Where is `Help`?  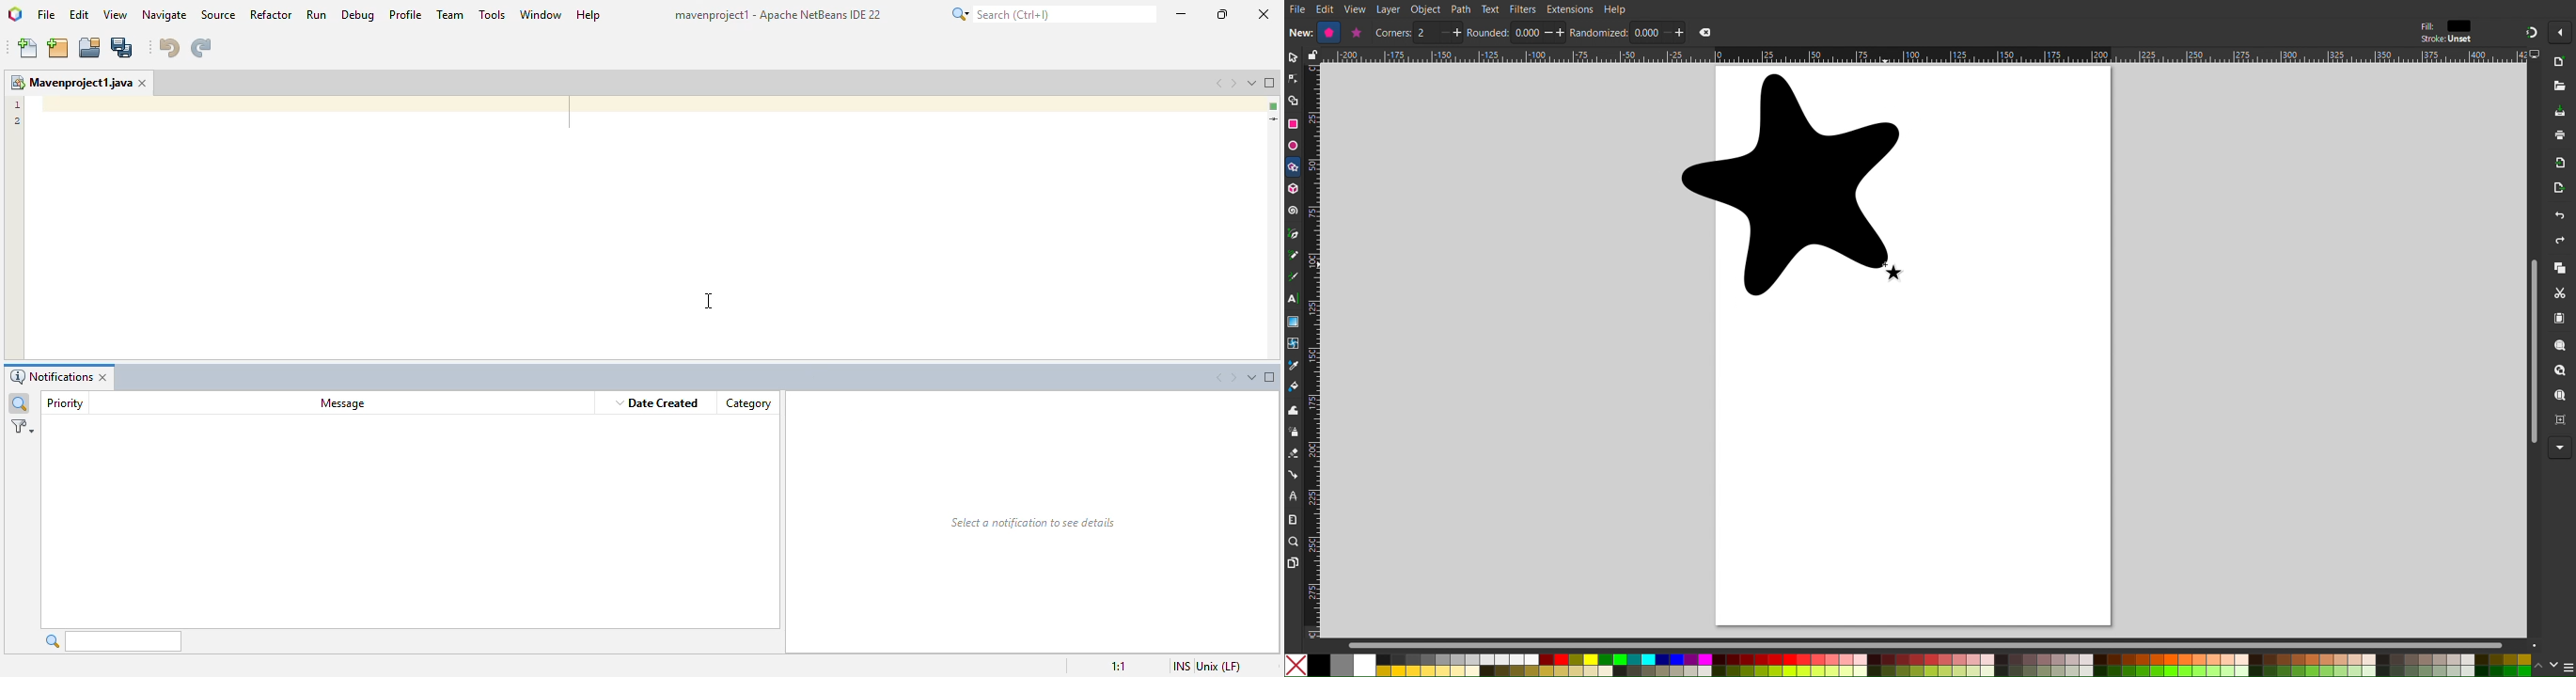
Help is located at coordinates (1616, 9).